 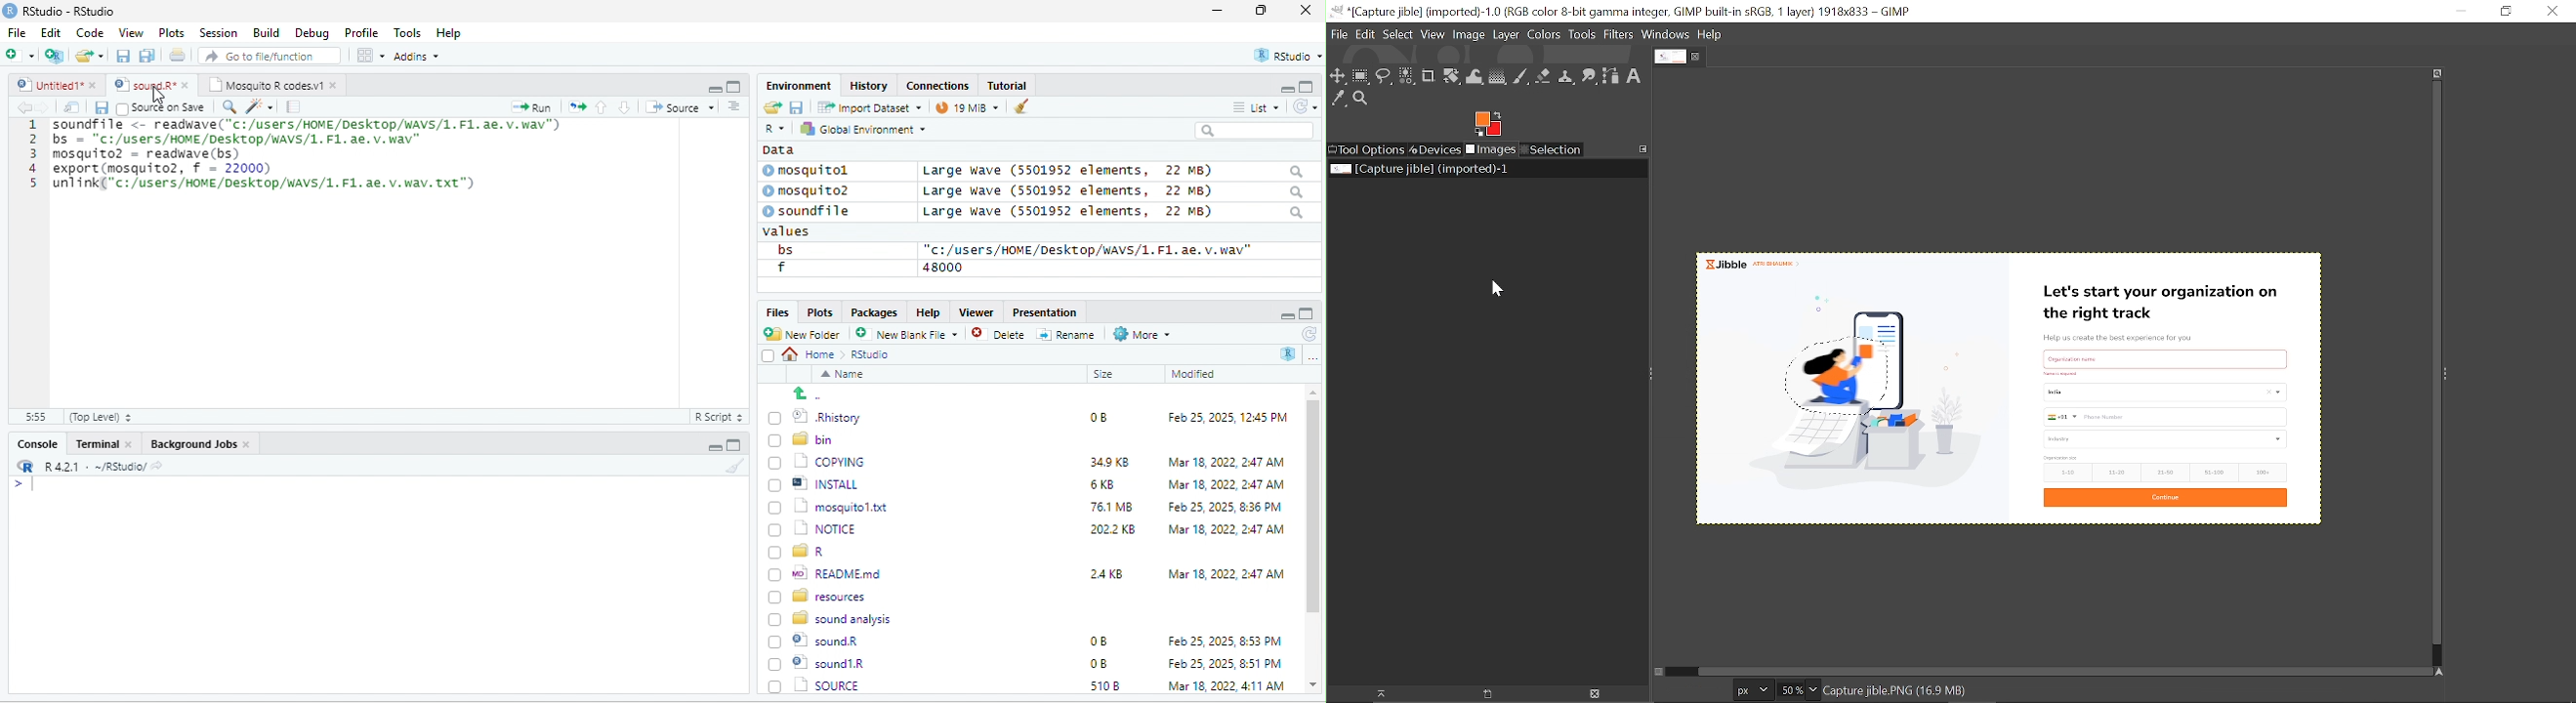 I want to click on open, so click(x=771, y=108).